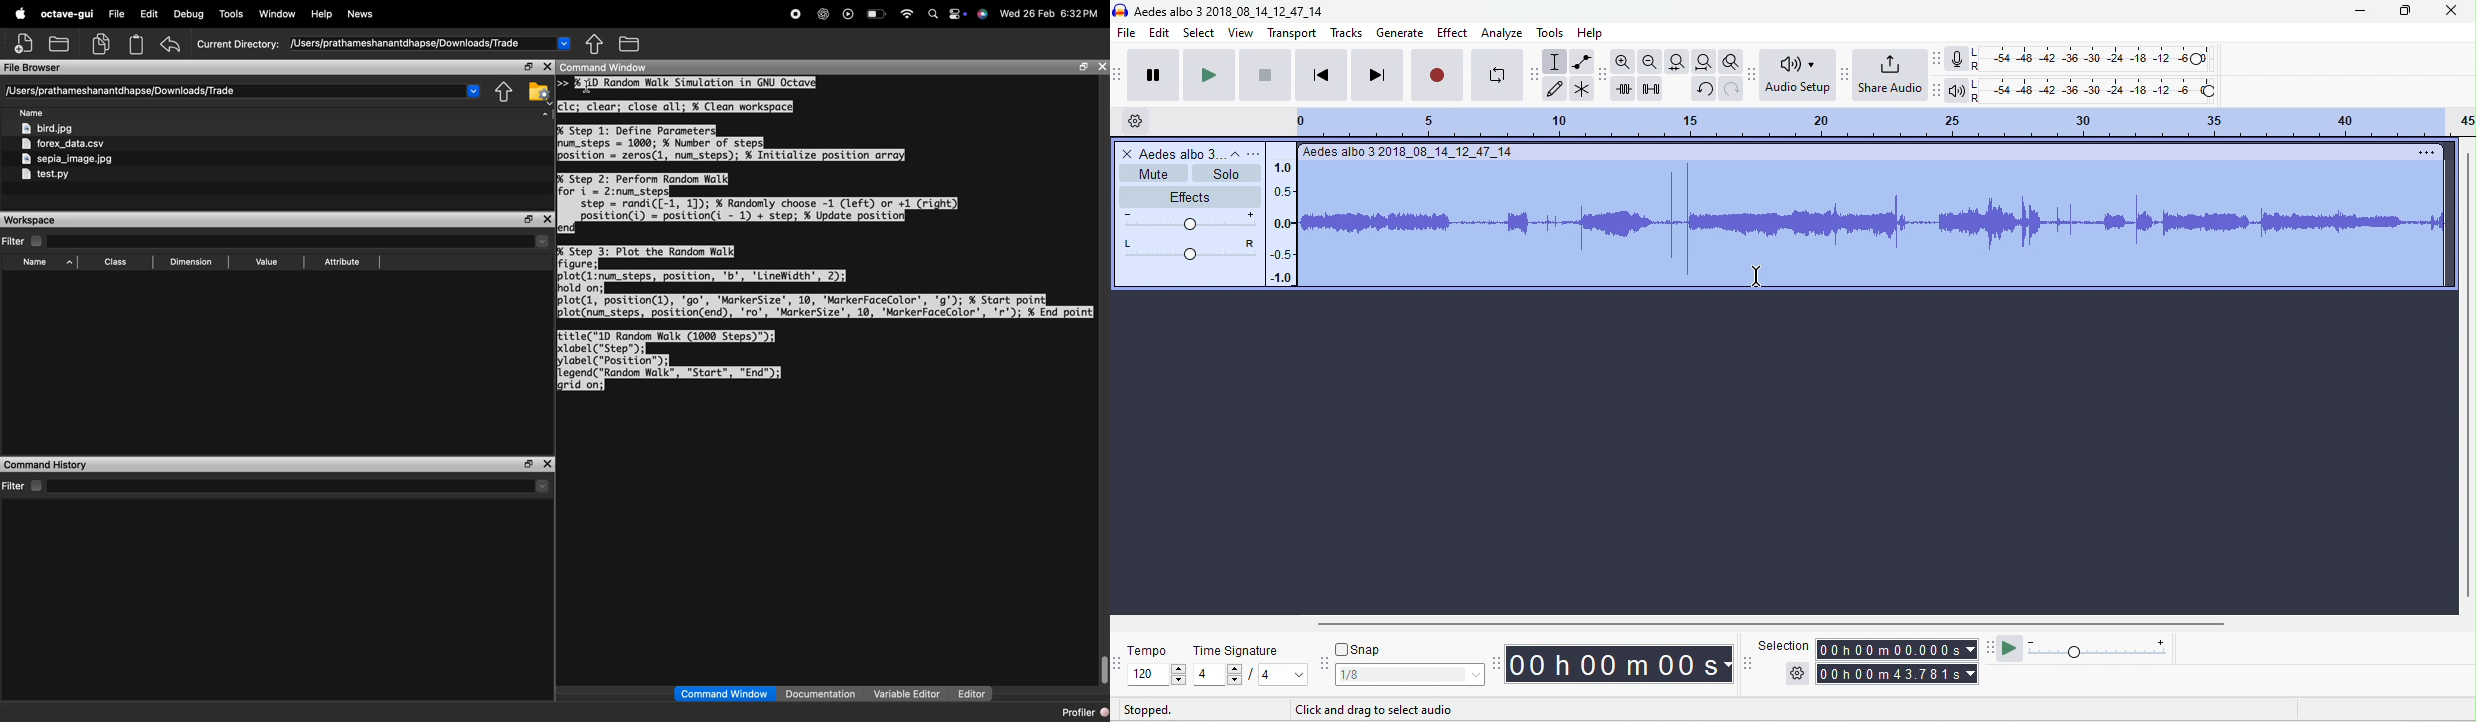 This screenshot has width=2492, height=728. What do you see at coordinates (1229, 10) in the screenshot?
I see `title` at bounding box center [1229, 10].